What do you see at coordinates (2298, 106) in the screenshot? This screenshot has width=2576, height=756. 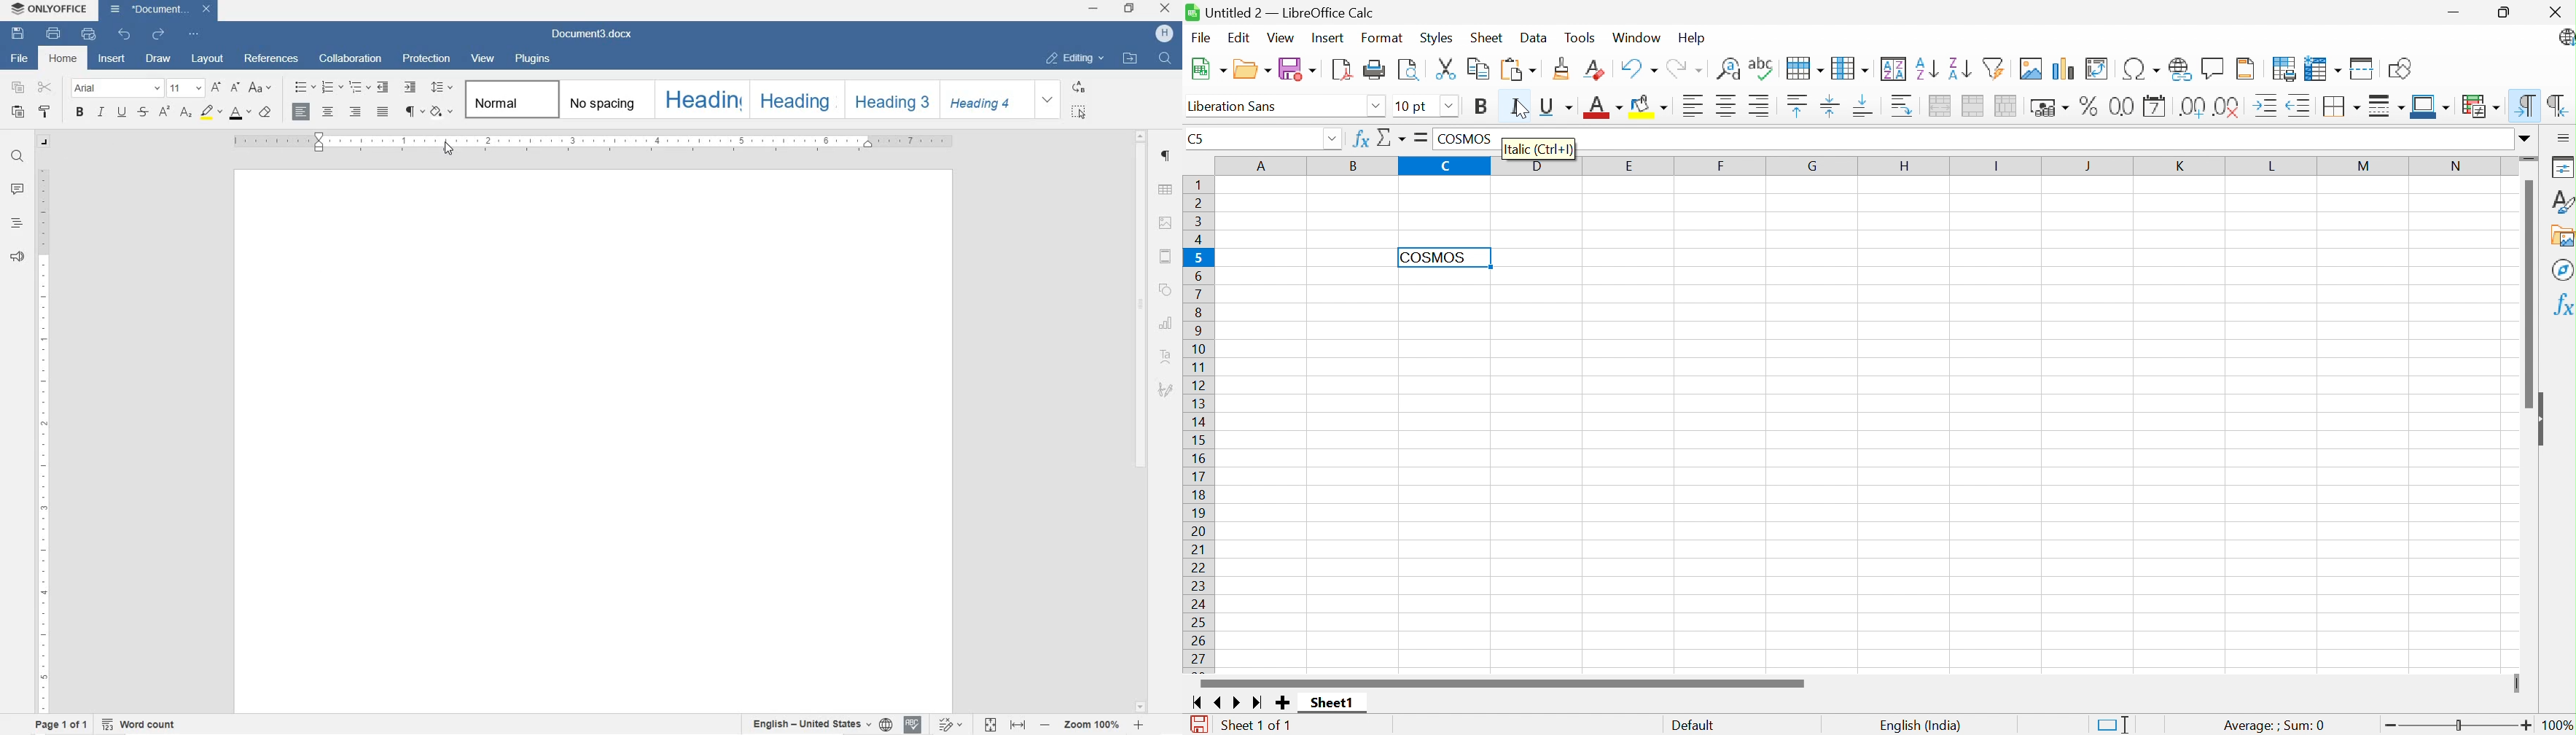 I see `Decrease indent` at bounding box center [2298, 106].